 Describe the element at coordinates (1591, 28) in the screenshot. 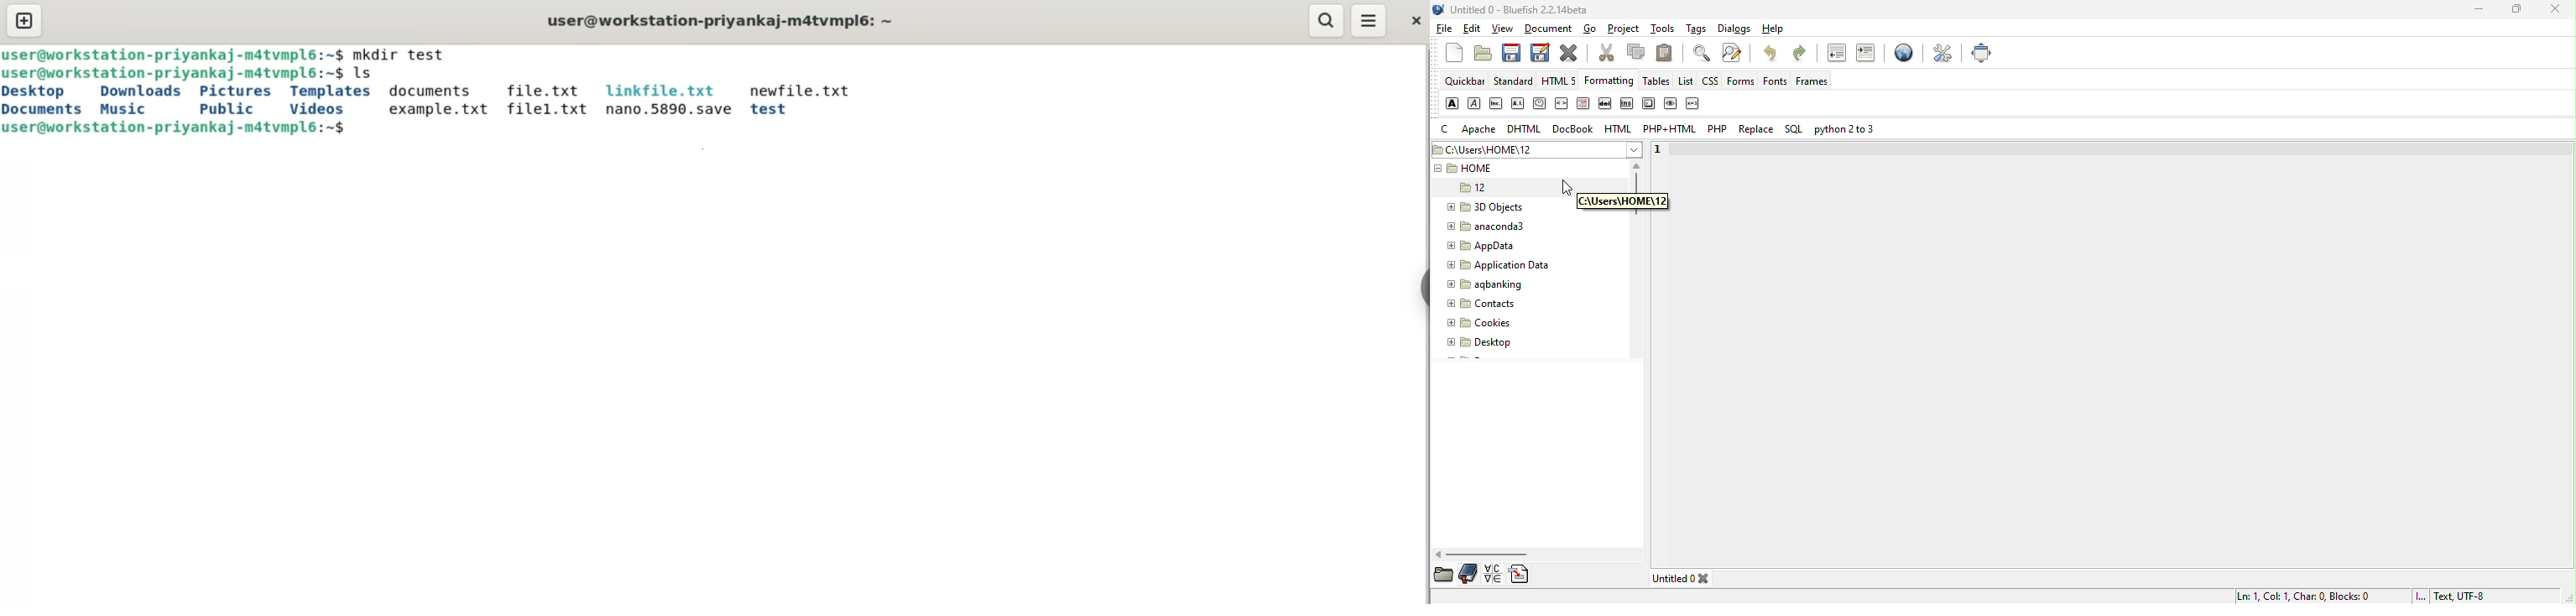

I see `go` at that location.